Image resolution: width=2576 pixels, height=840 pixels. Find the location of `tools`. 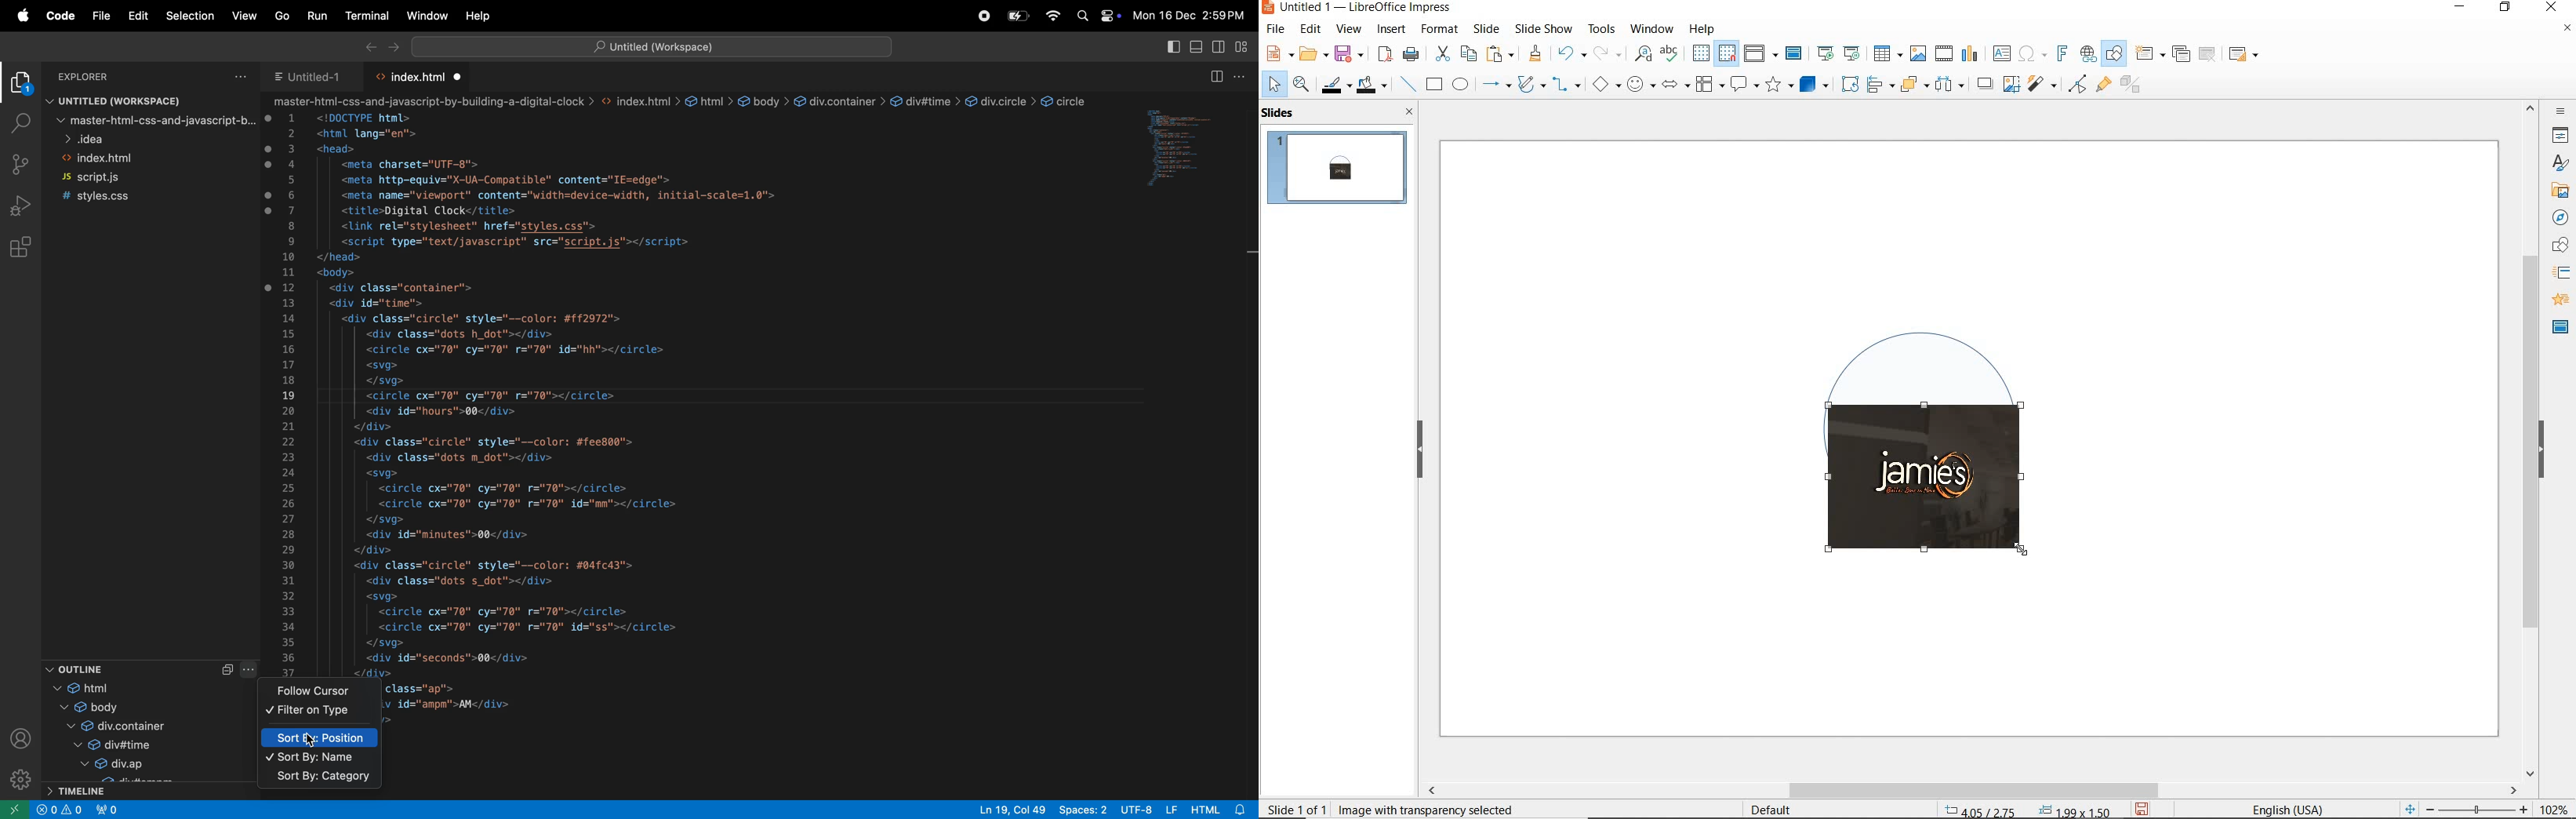

tools is located at coordinates (1601, 28).